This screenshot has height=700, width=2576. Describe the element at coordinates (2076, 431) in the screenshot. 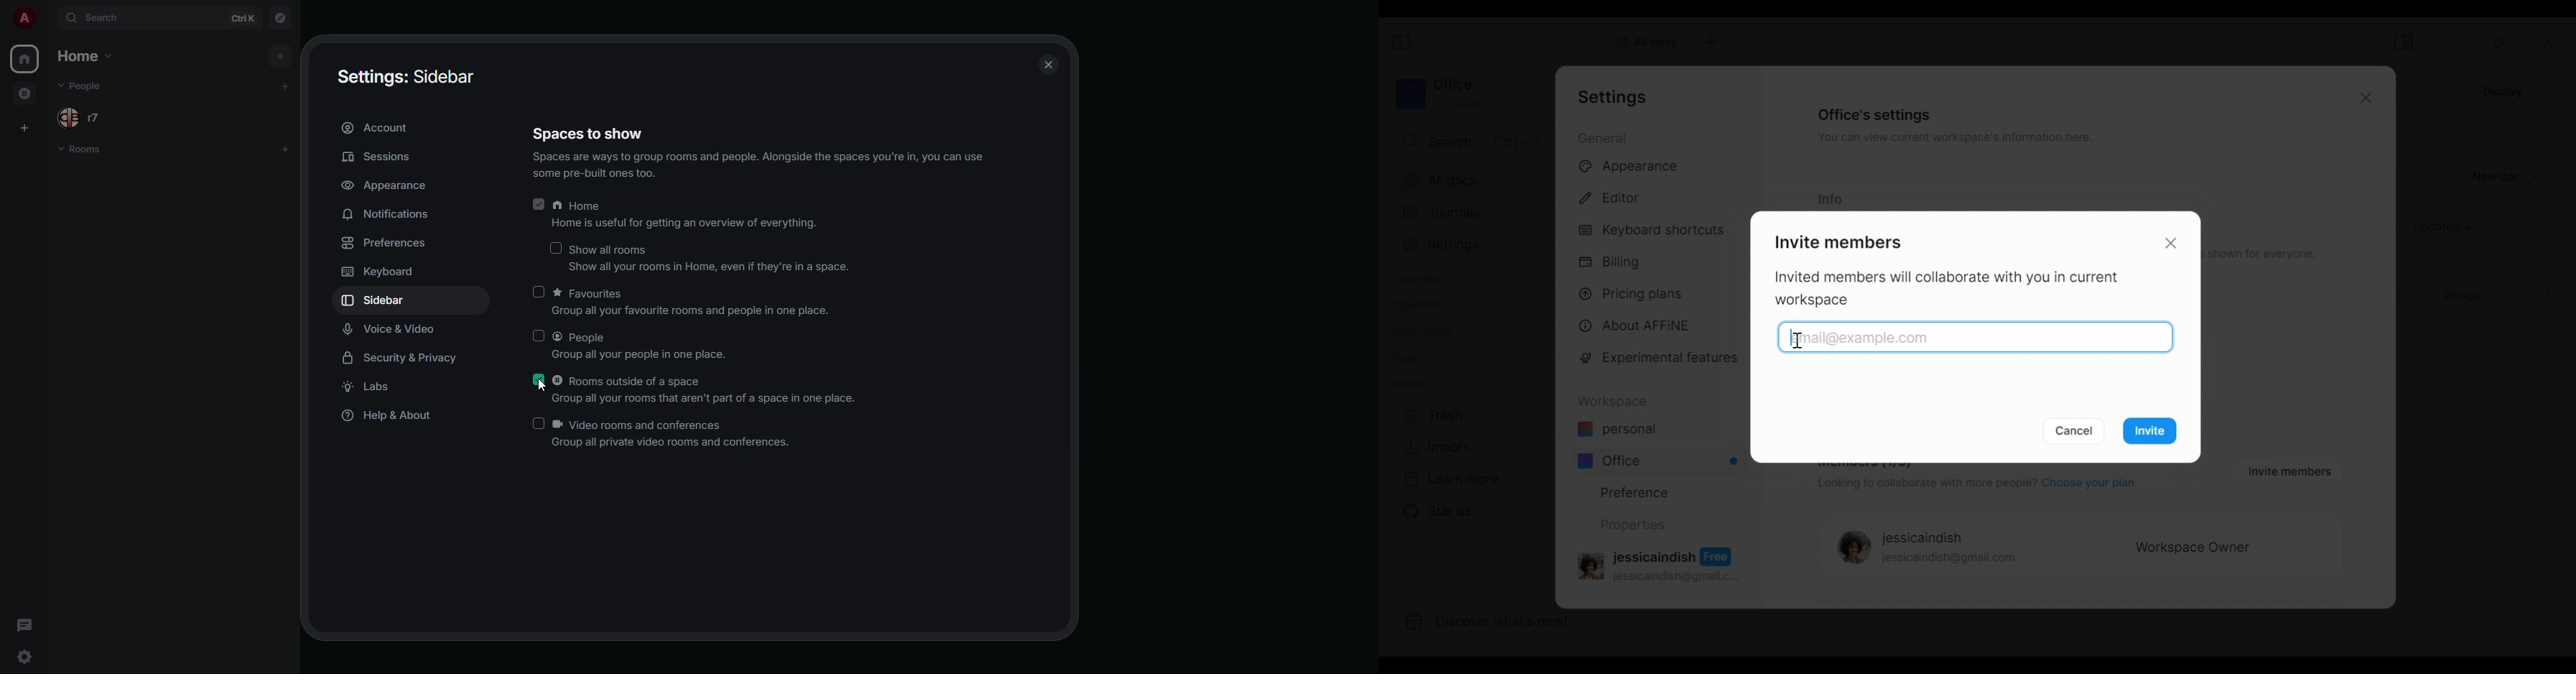

I see `cancel` at that location.